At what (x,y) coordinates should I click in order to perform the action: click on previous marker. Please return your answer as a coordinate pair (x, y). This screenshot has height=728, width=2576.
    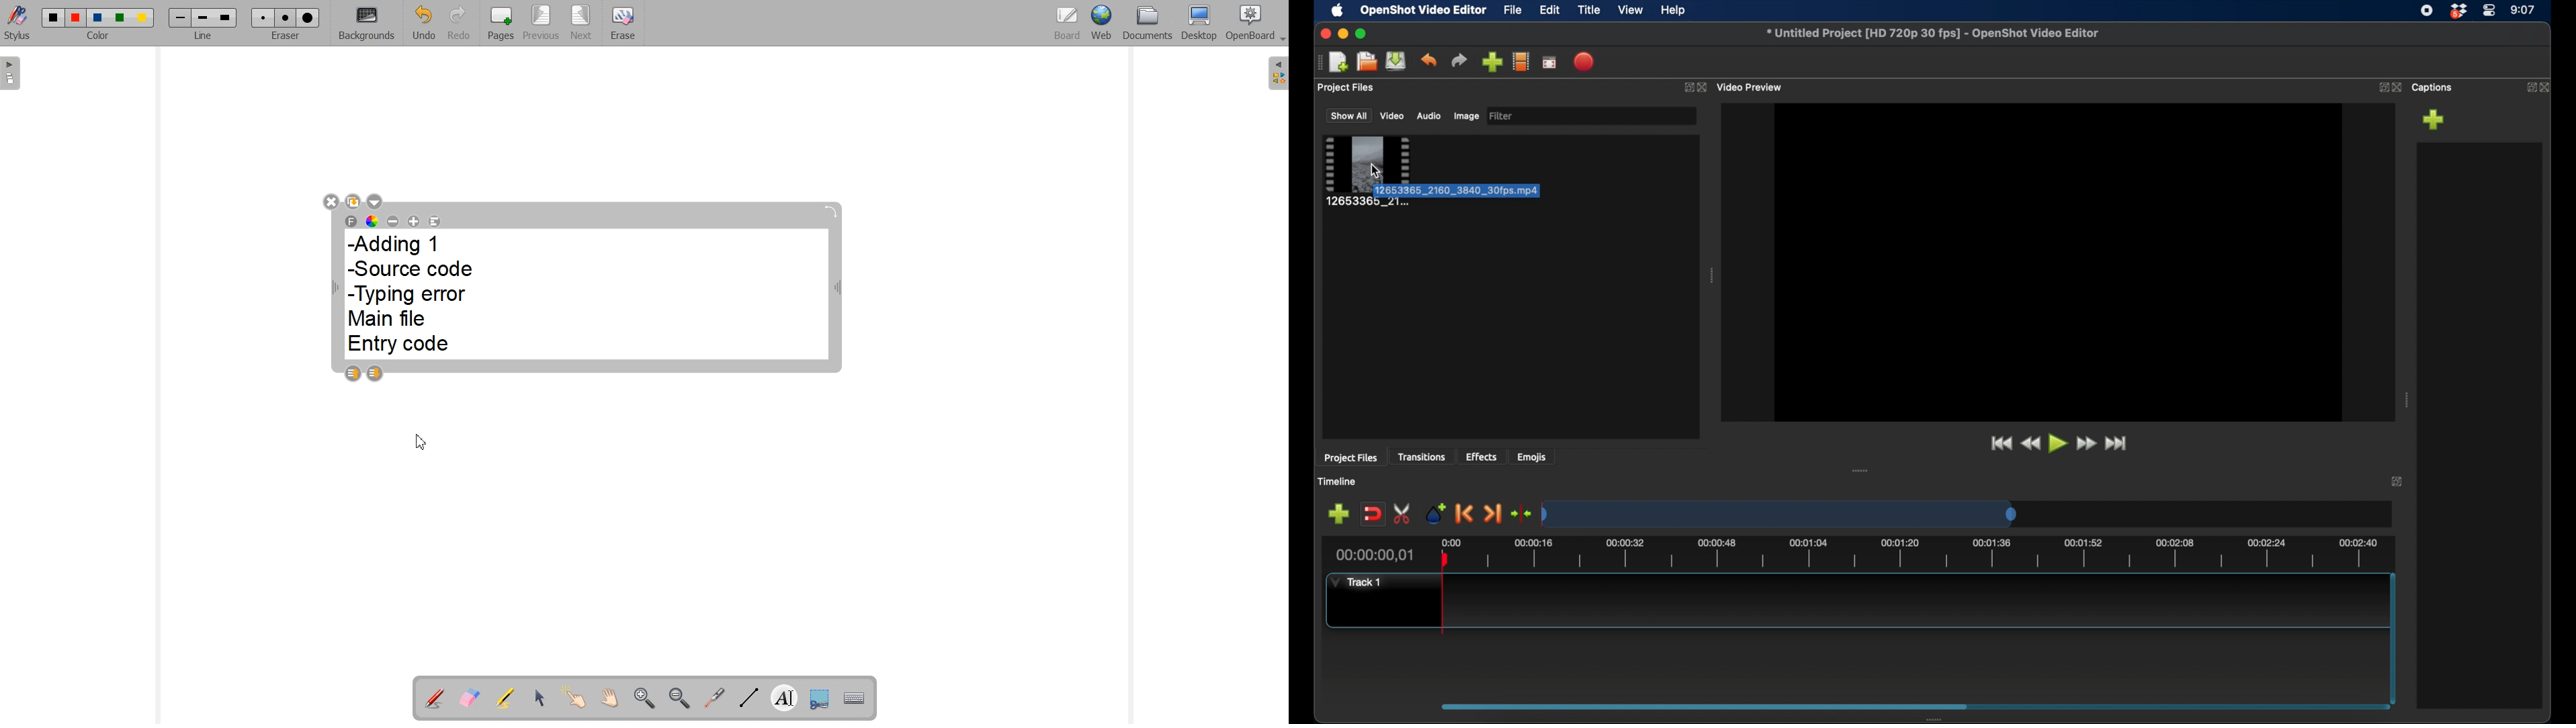
    Looking at the image, I should click on (1465, 514).